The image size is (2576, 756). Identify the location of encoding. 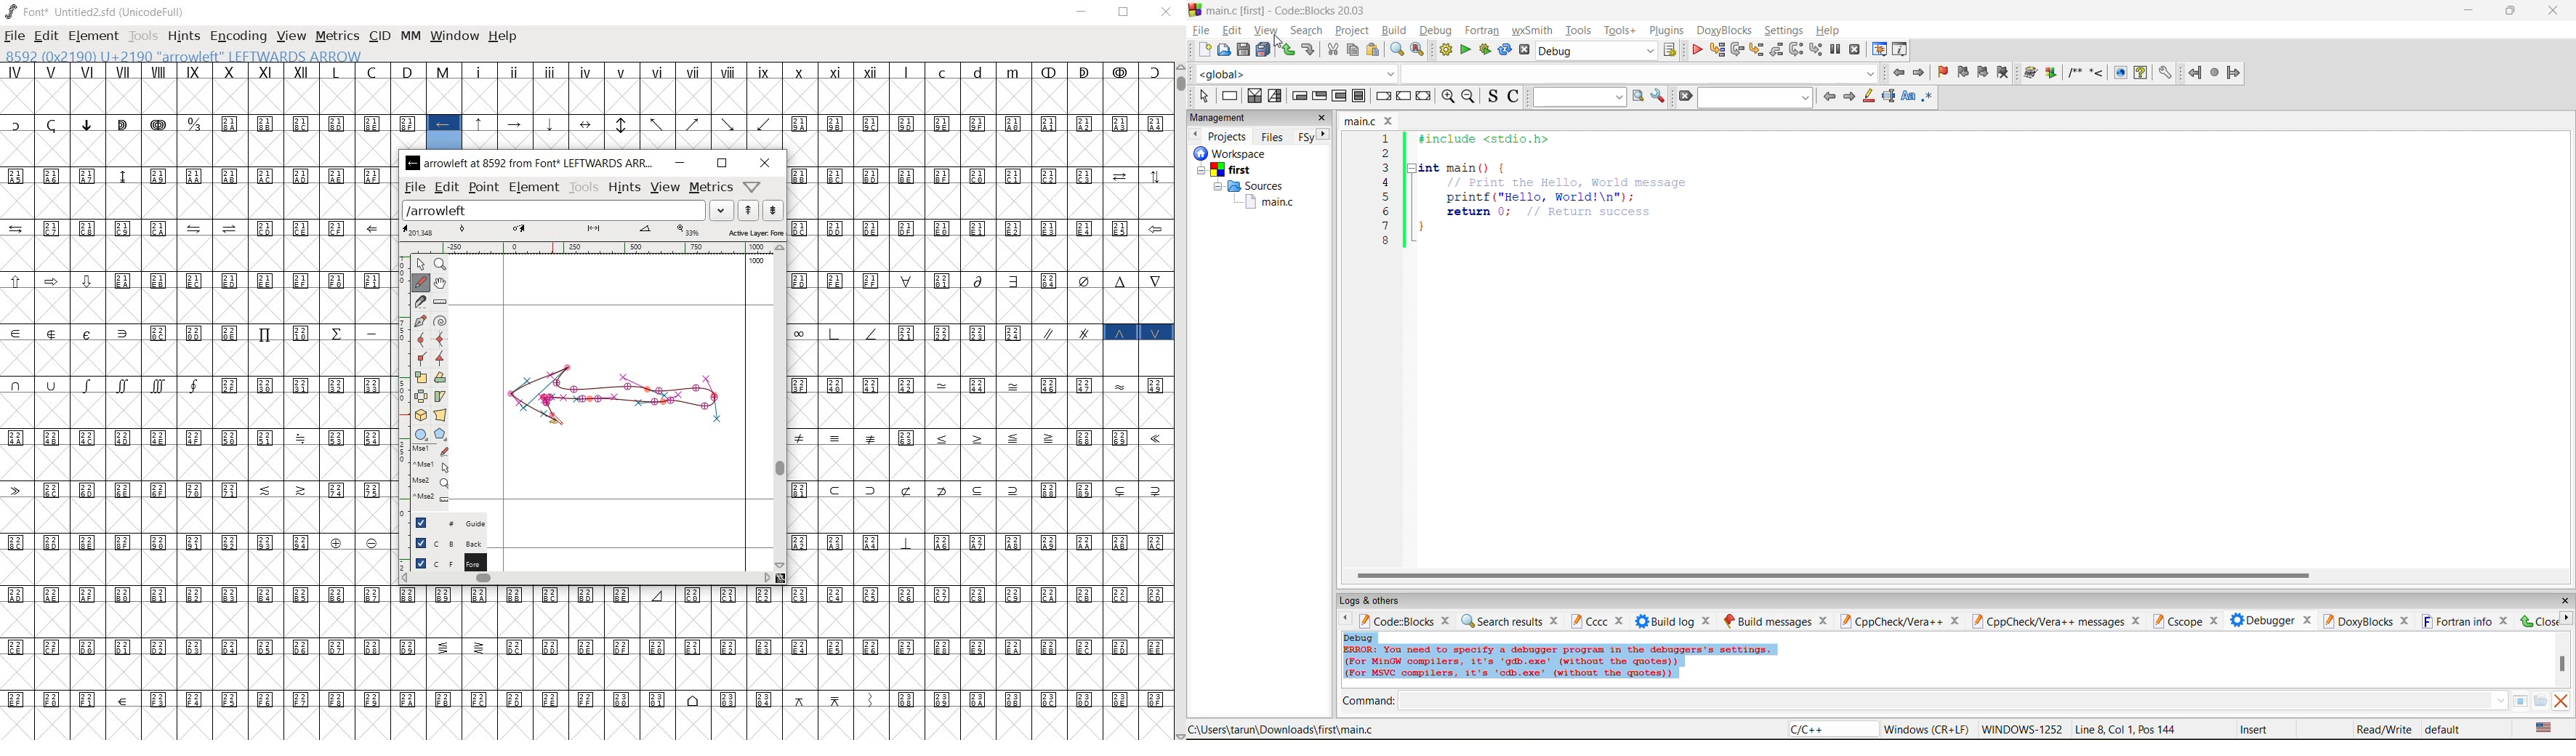
(239, 38).